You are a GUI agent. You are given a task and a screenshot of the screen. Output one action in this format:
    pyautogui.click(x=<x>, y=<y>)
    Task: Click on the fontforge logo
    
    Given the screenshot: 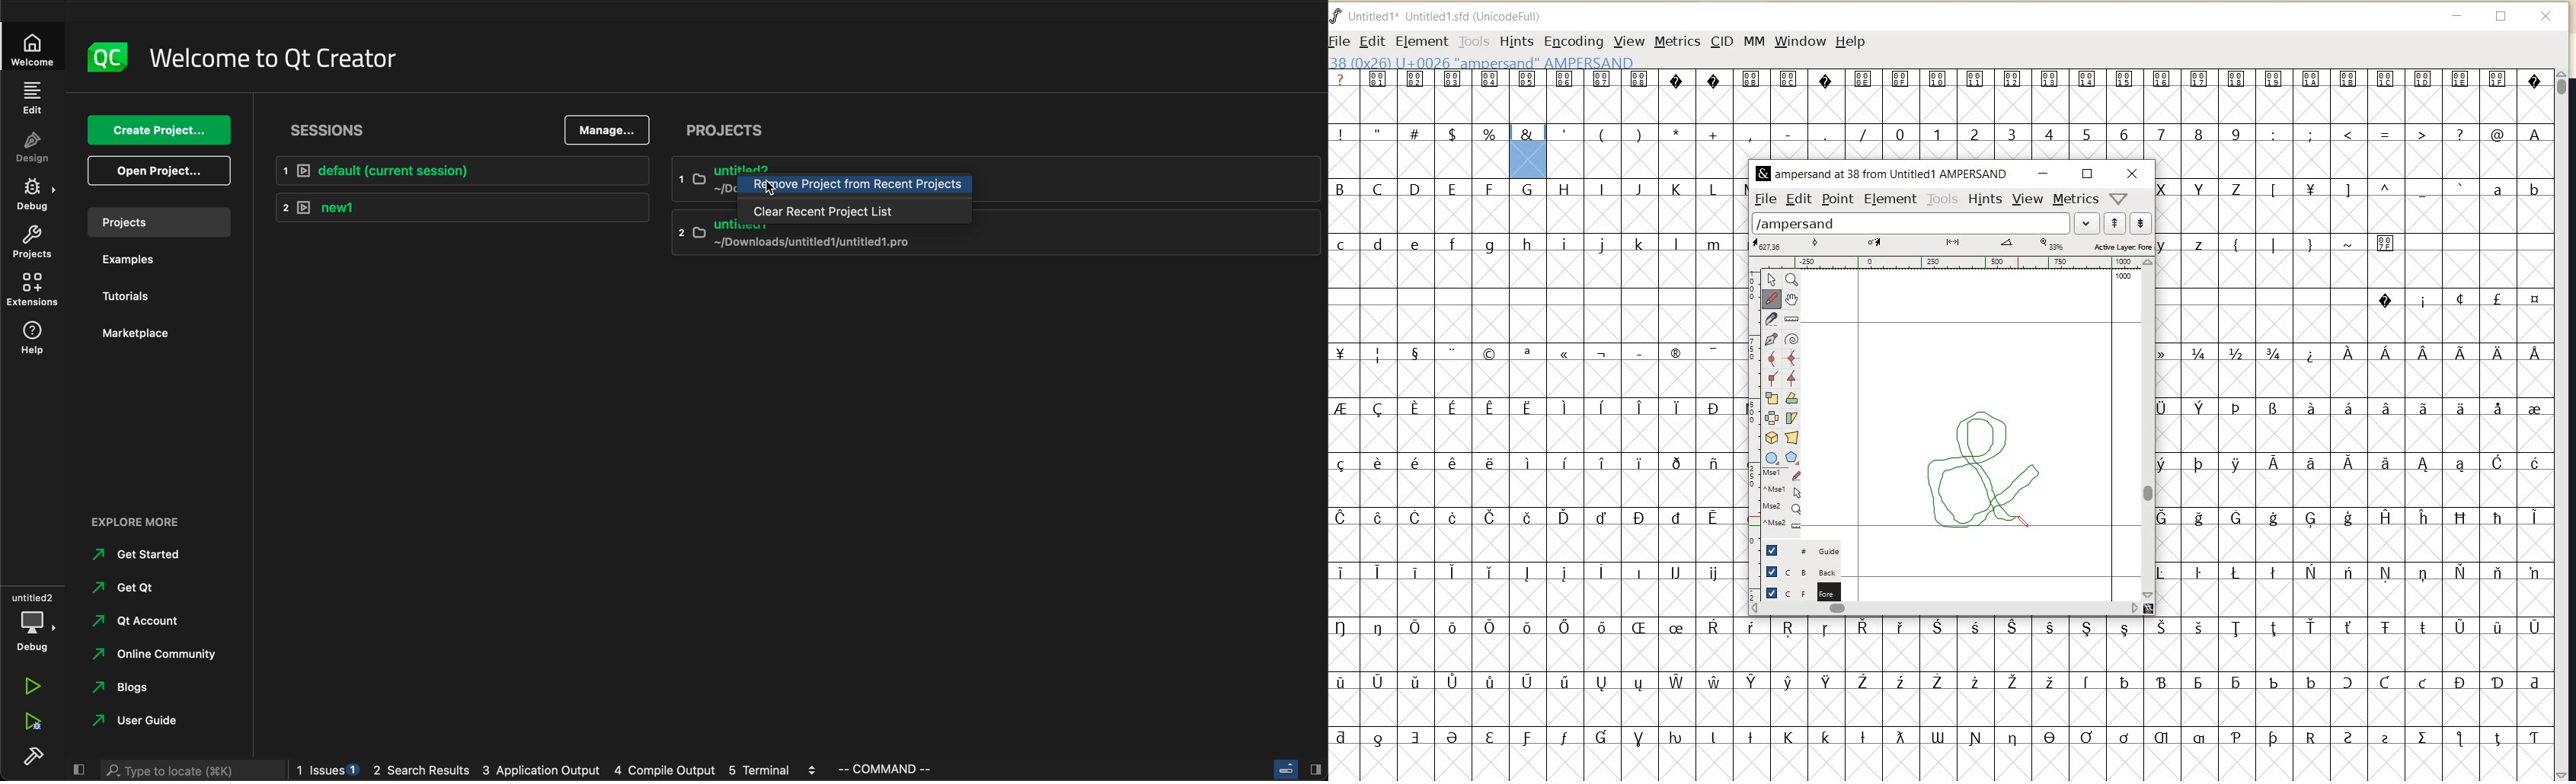 What is the action you would take?
    pyautogui.click(x=1336, y=18)
    